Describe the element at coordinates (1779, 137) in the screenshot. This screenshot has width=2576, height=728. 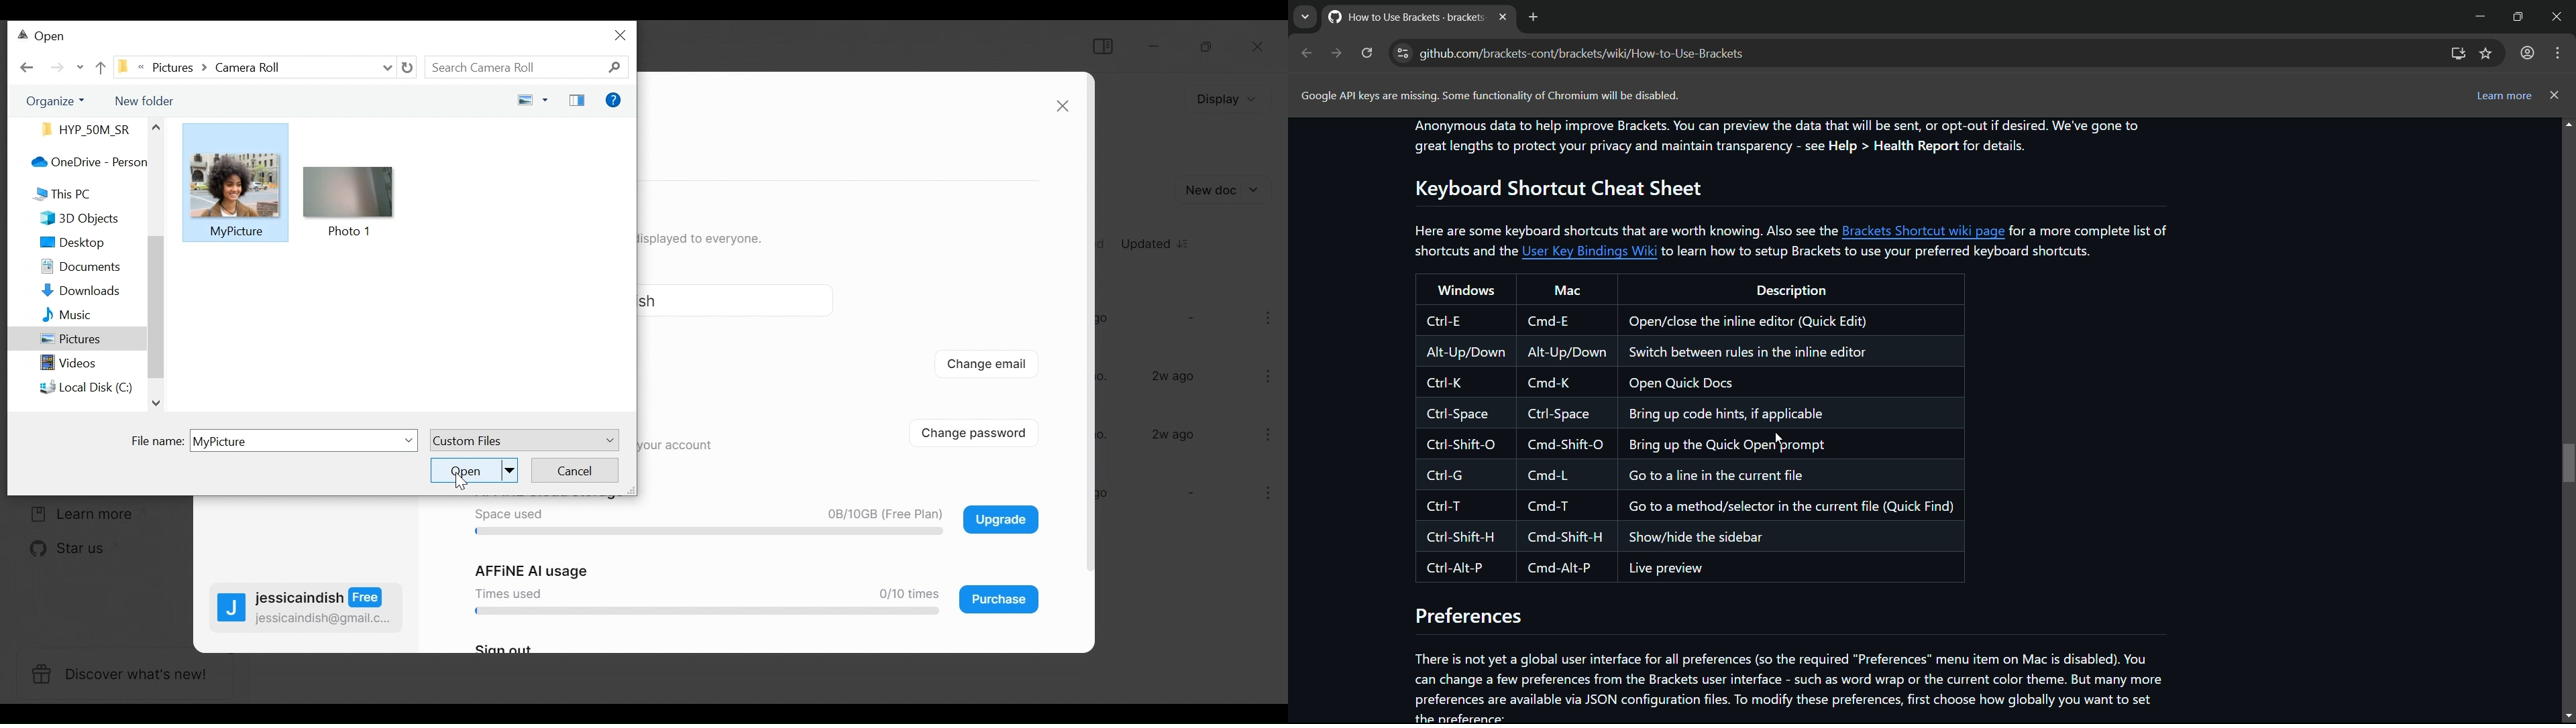
I see `Anonymous data to help improve Brackets. You can preview the data that will be sent, or opt-out if desired. We've gone to
great lengths to protect your privacy and maintain transparency - see Help > Health Report for details.` at that location.